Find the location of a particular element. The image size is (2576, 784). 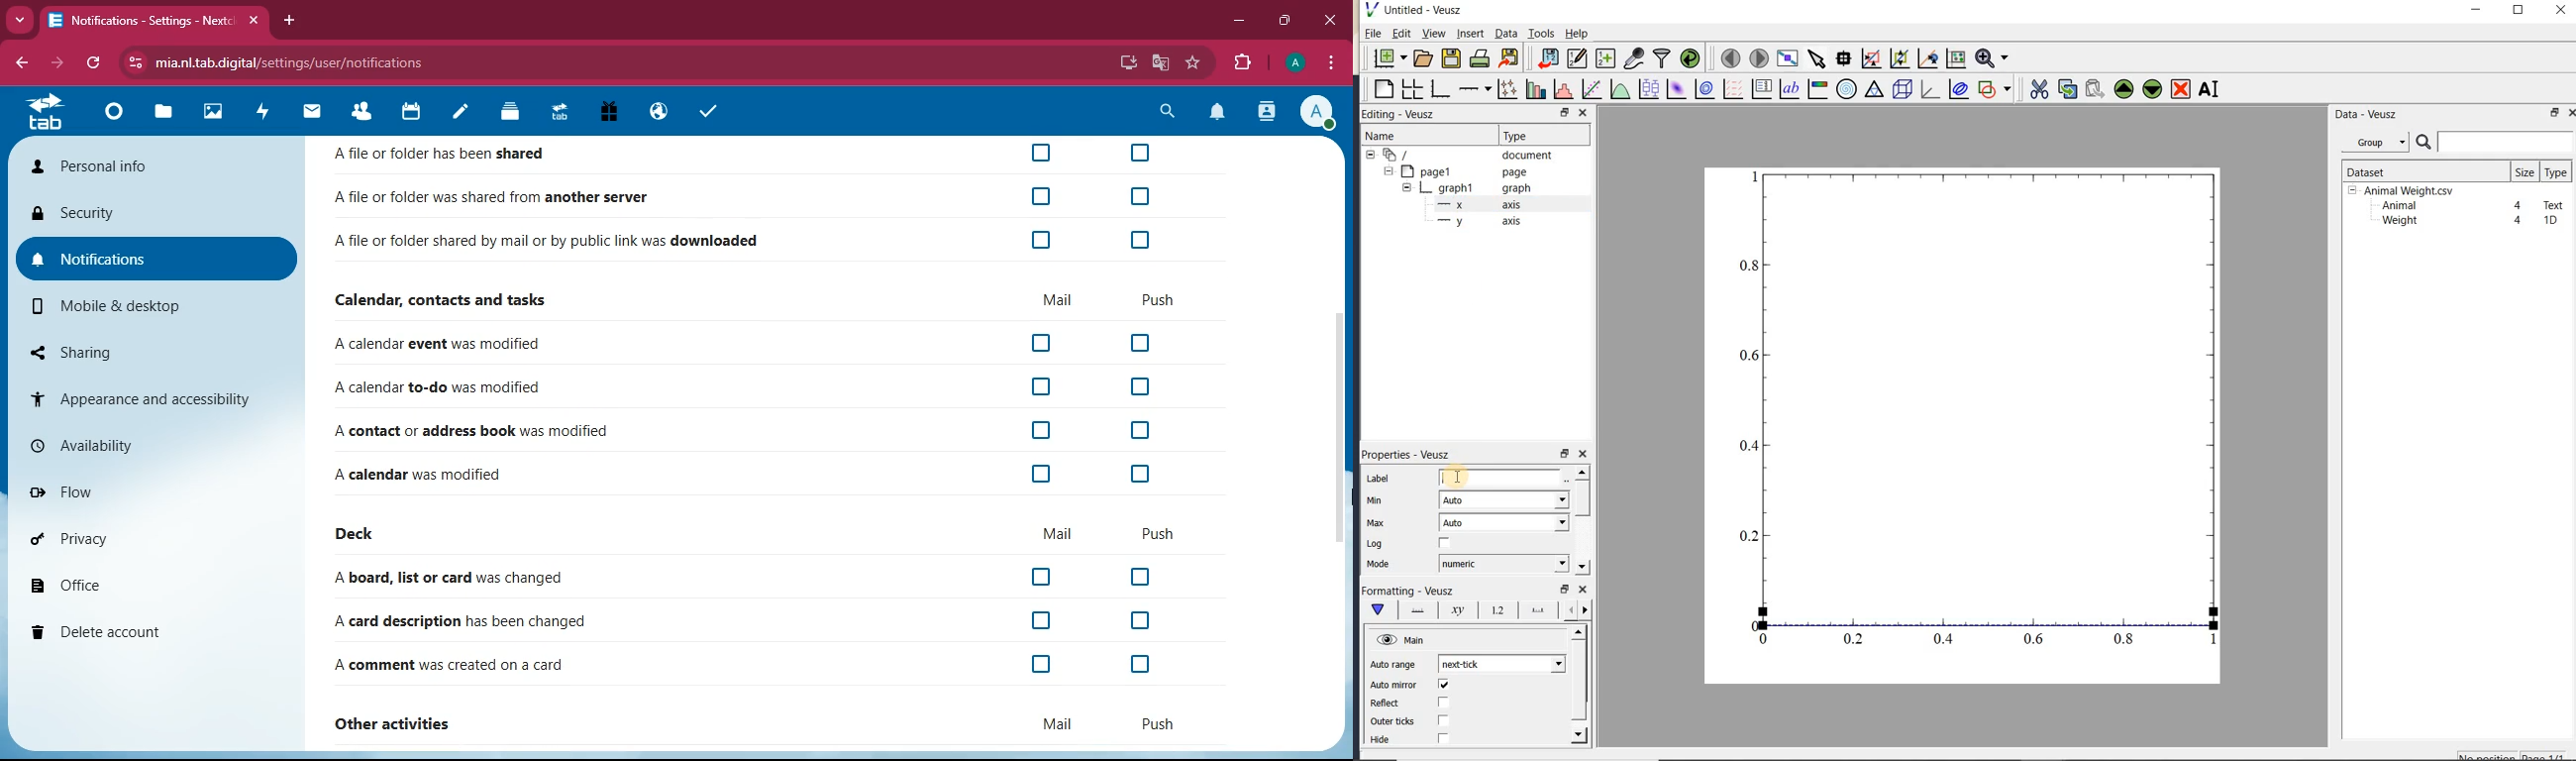

forward is located at coordinates (54, 63).